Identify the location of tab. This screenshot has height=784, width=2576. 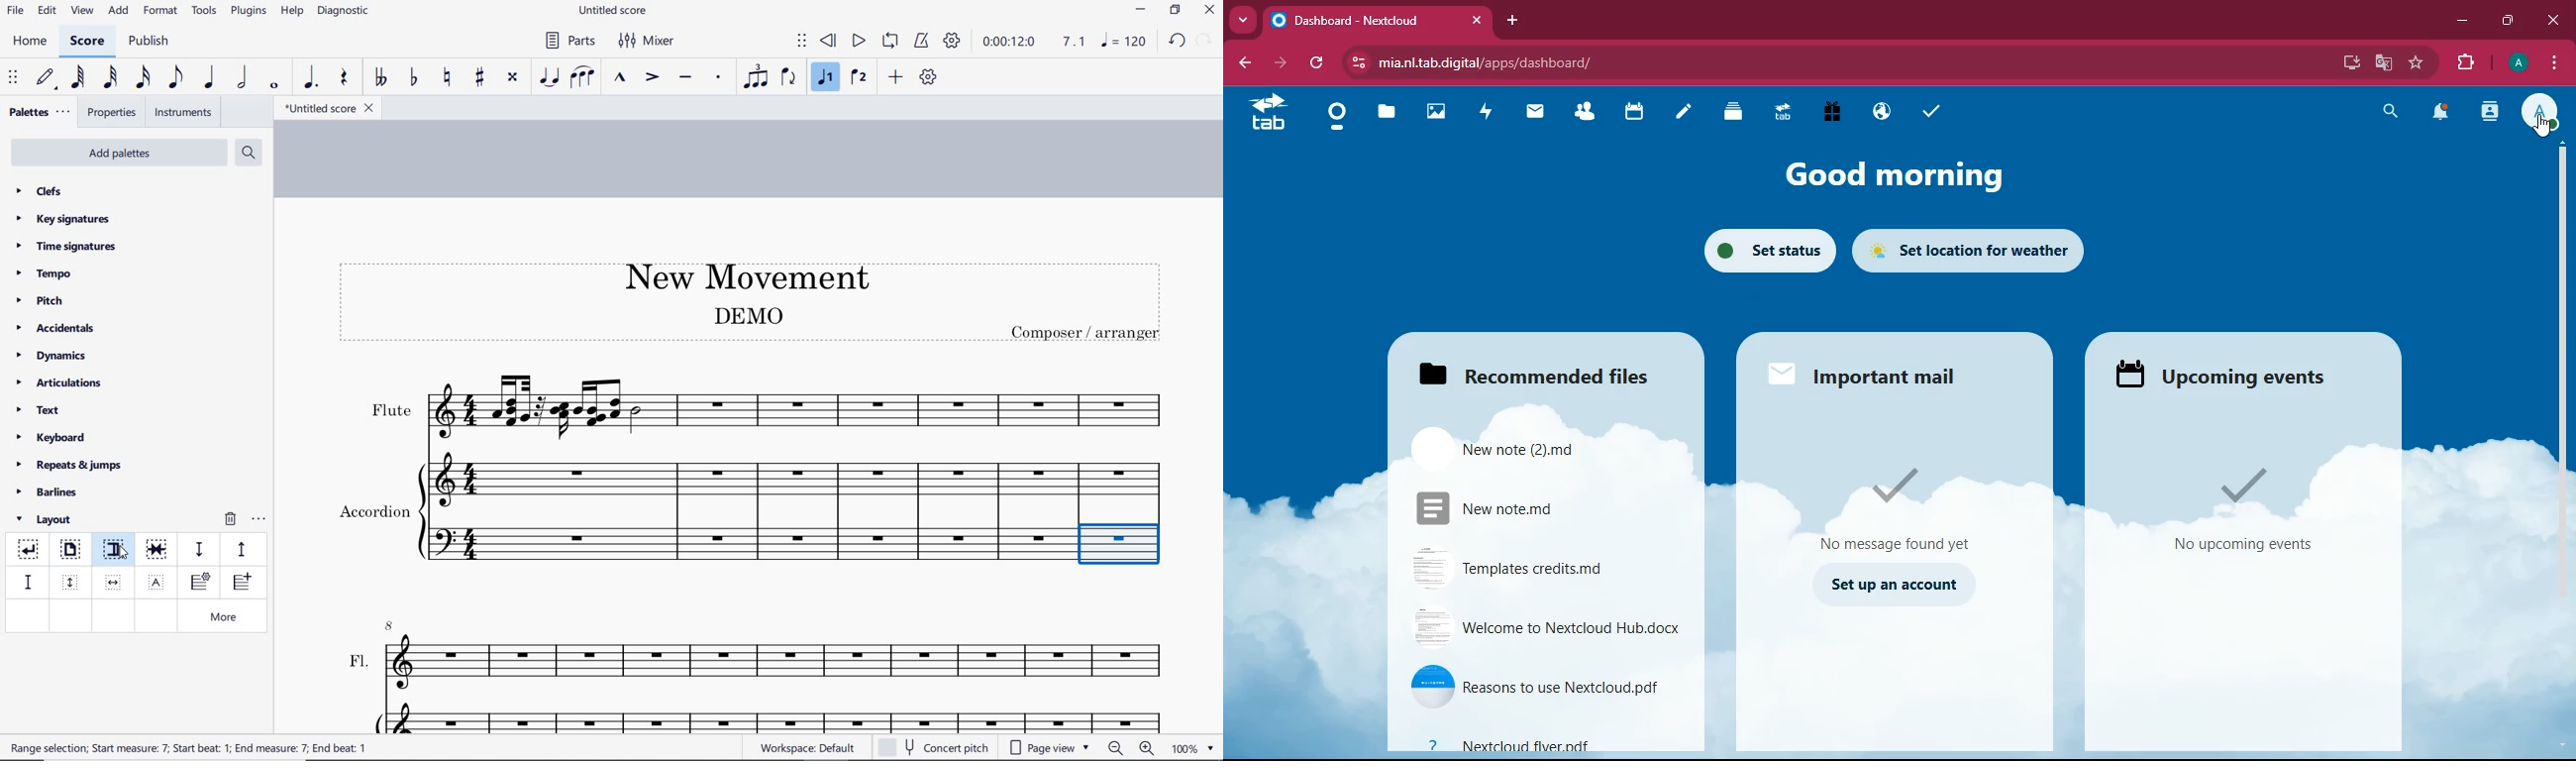
(1779, 112).